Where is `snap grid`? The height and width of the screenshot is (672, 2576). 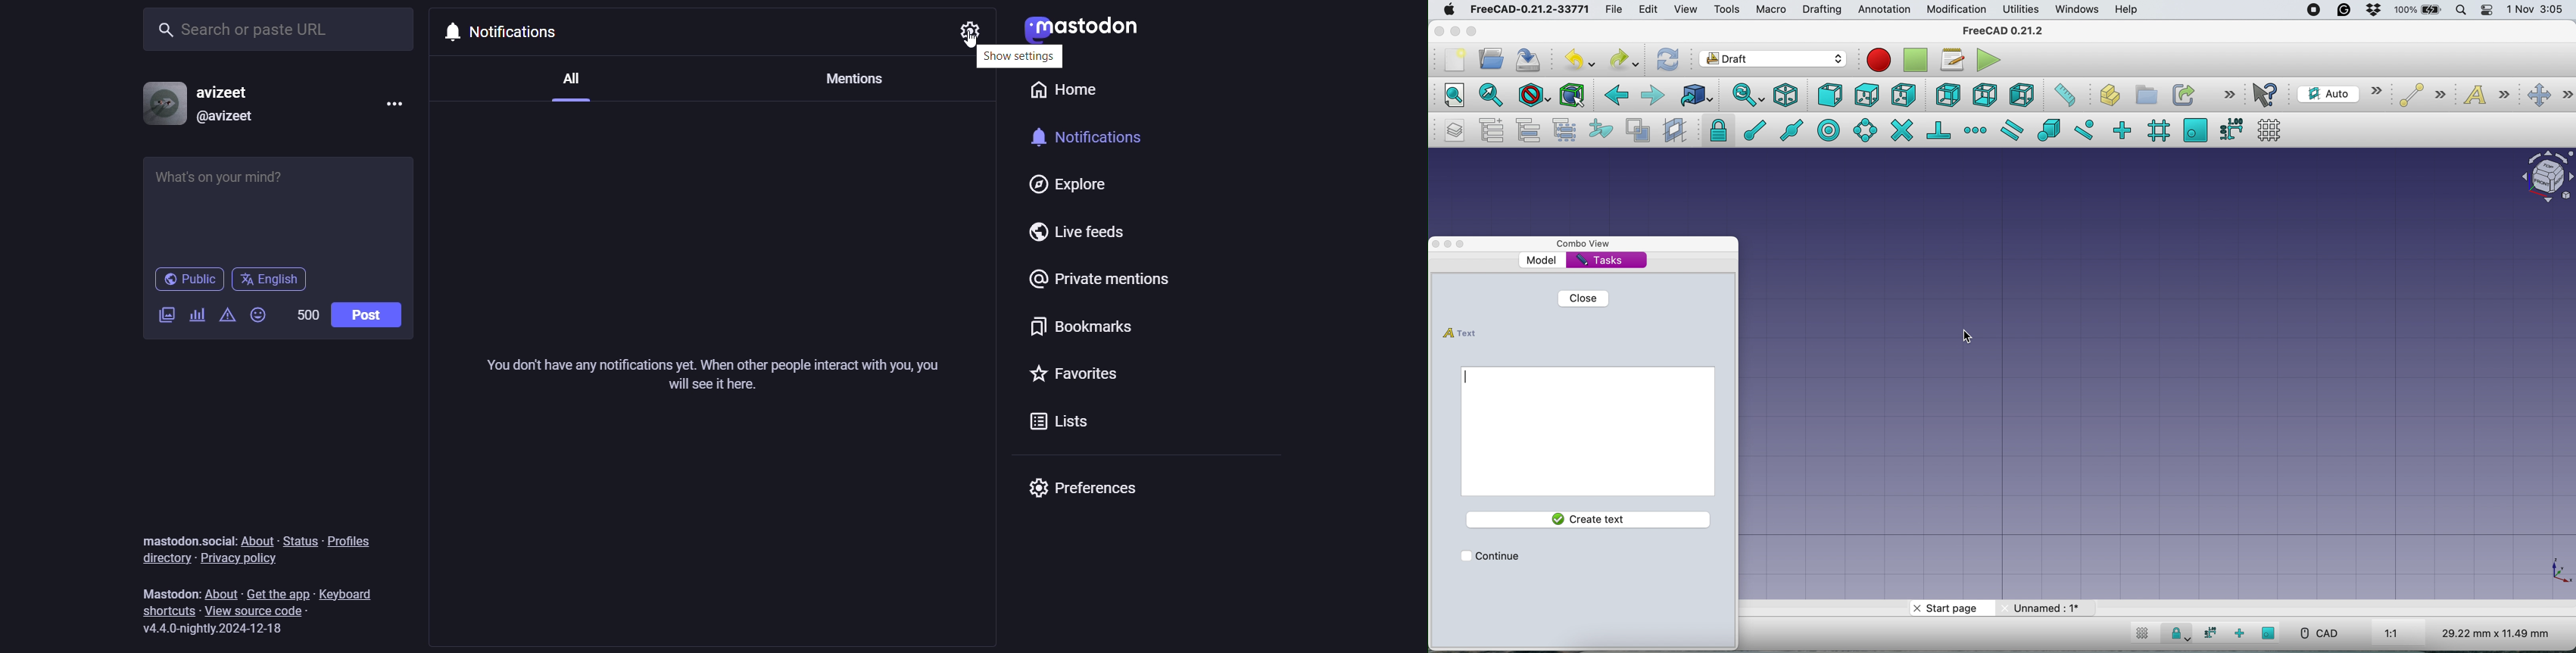
snap grid is located at coordinates (2156, 131).